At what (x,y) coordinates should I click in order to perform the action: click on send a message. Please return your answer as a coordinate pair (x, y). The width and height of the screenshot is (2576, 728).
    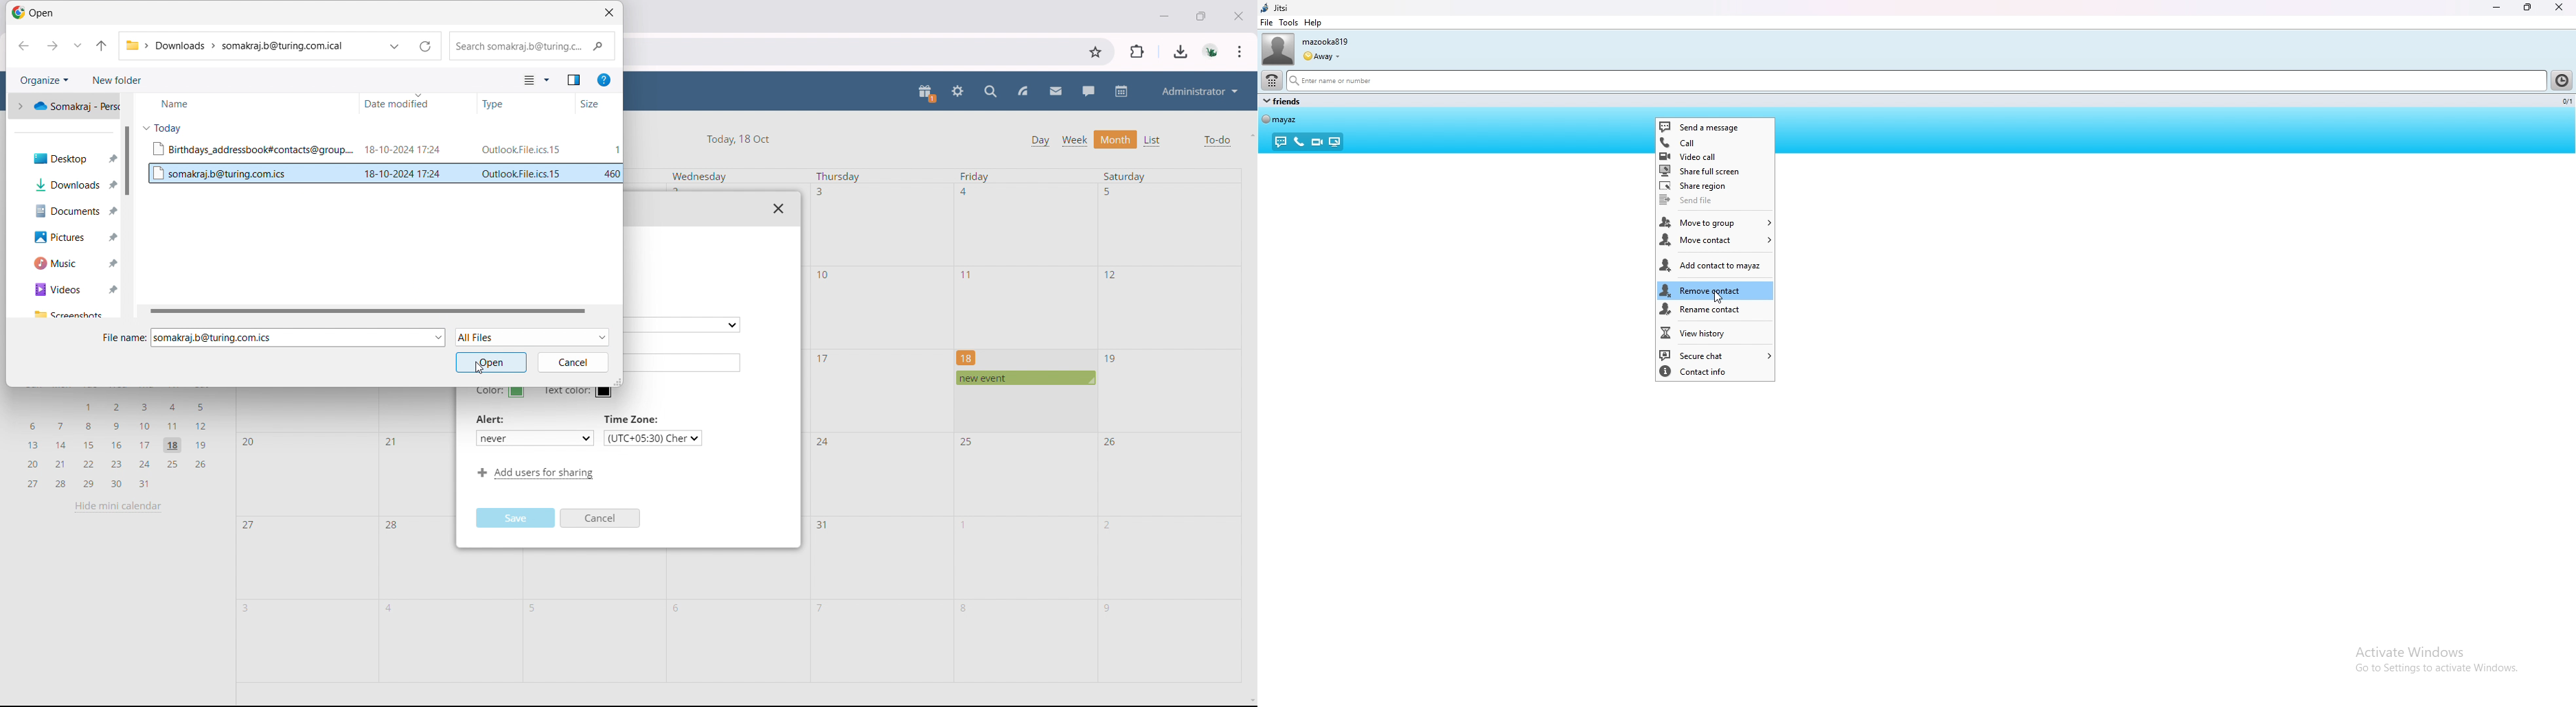
    Looking at the image, I should click on (1716, 126).